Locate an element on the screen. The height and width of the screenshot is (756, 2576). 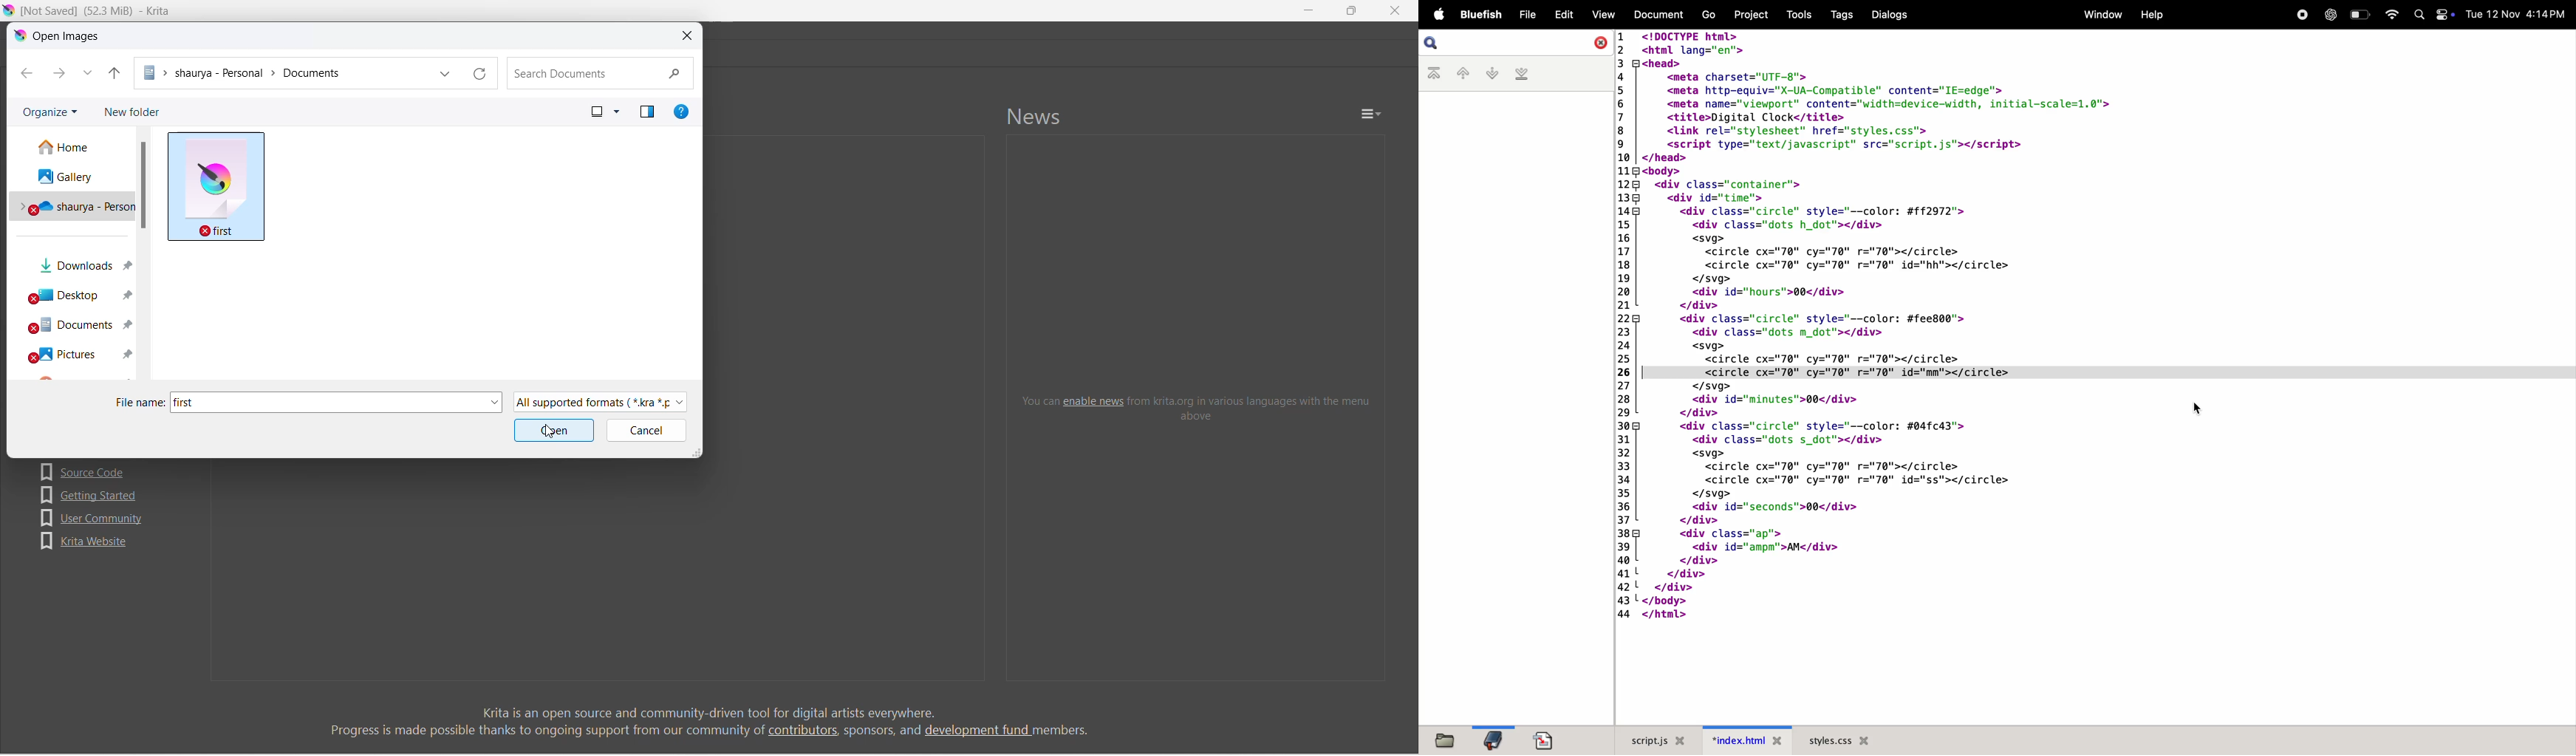
style.css is located at coordinates (1851, 739).